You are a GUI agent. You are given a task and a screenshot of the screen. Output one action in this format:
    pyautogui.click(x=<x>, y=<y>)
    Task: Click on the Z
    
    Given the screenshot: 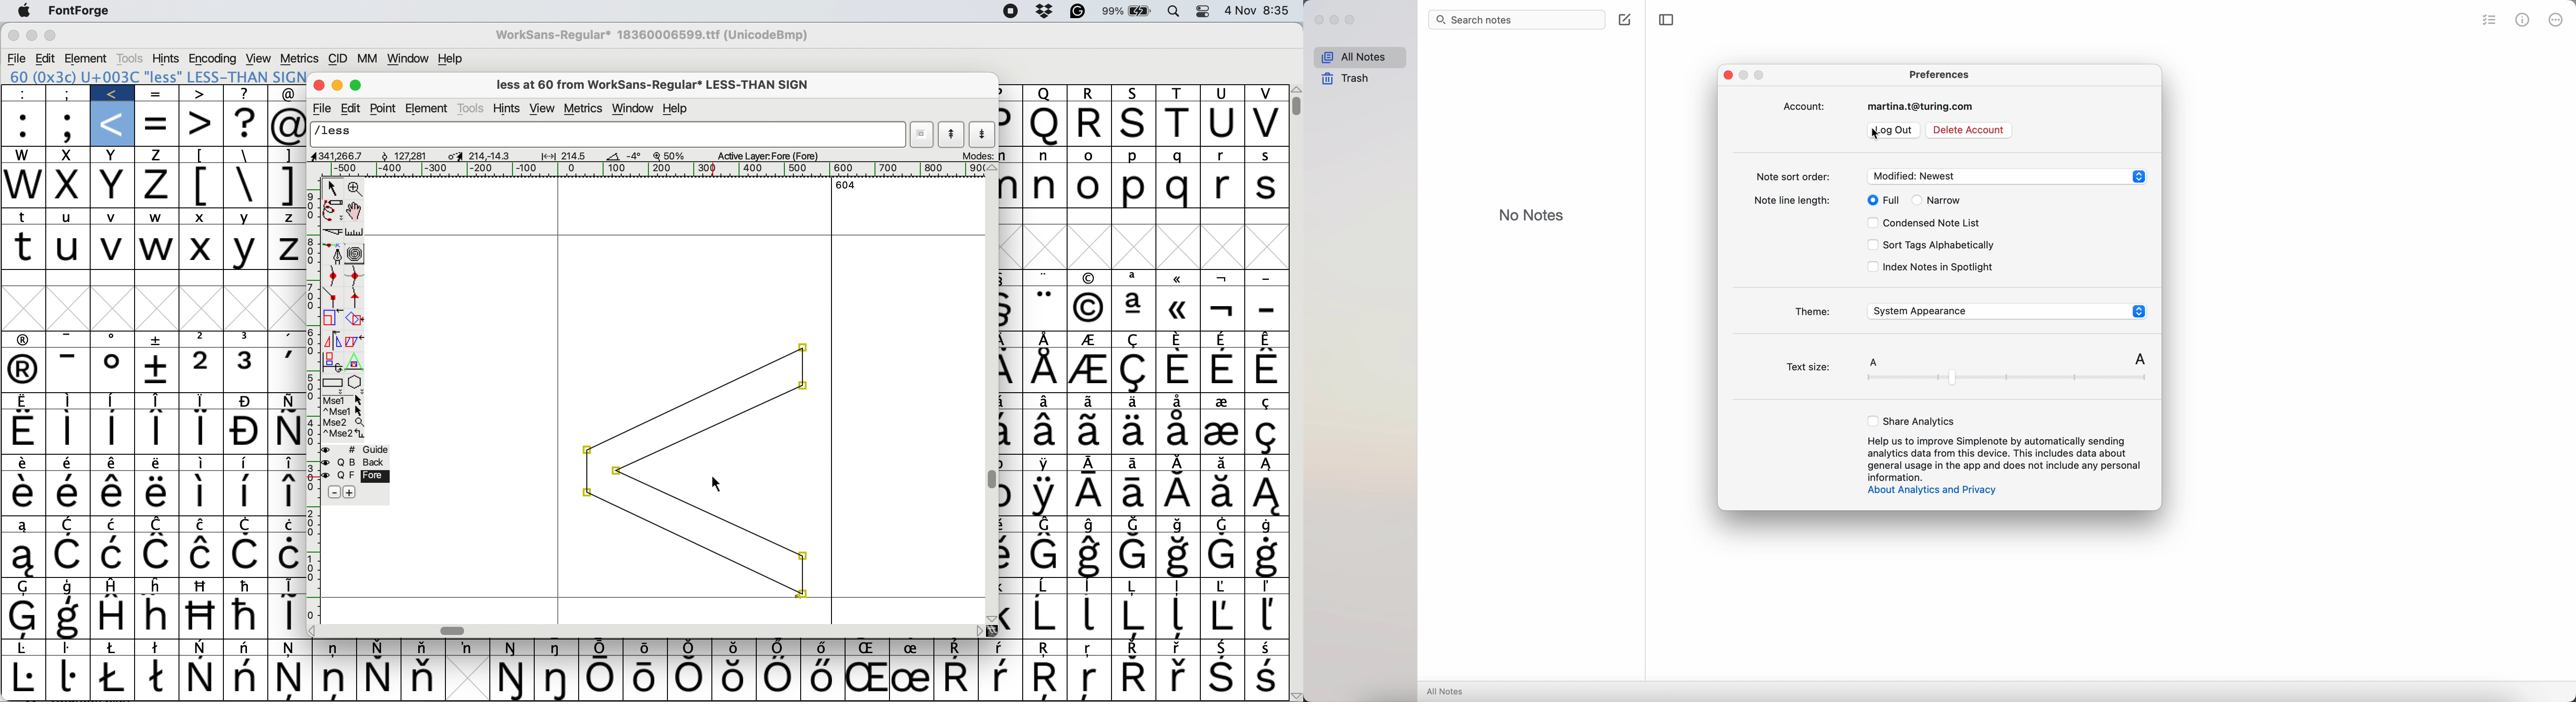 What is the action you would take?
    pyautogui.click(x=286, y=217)
    